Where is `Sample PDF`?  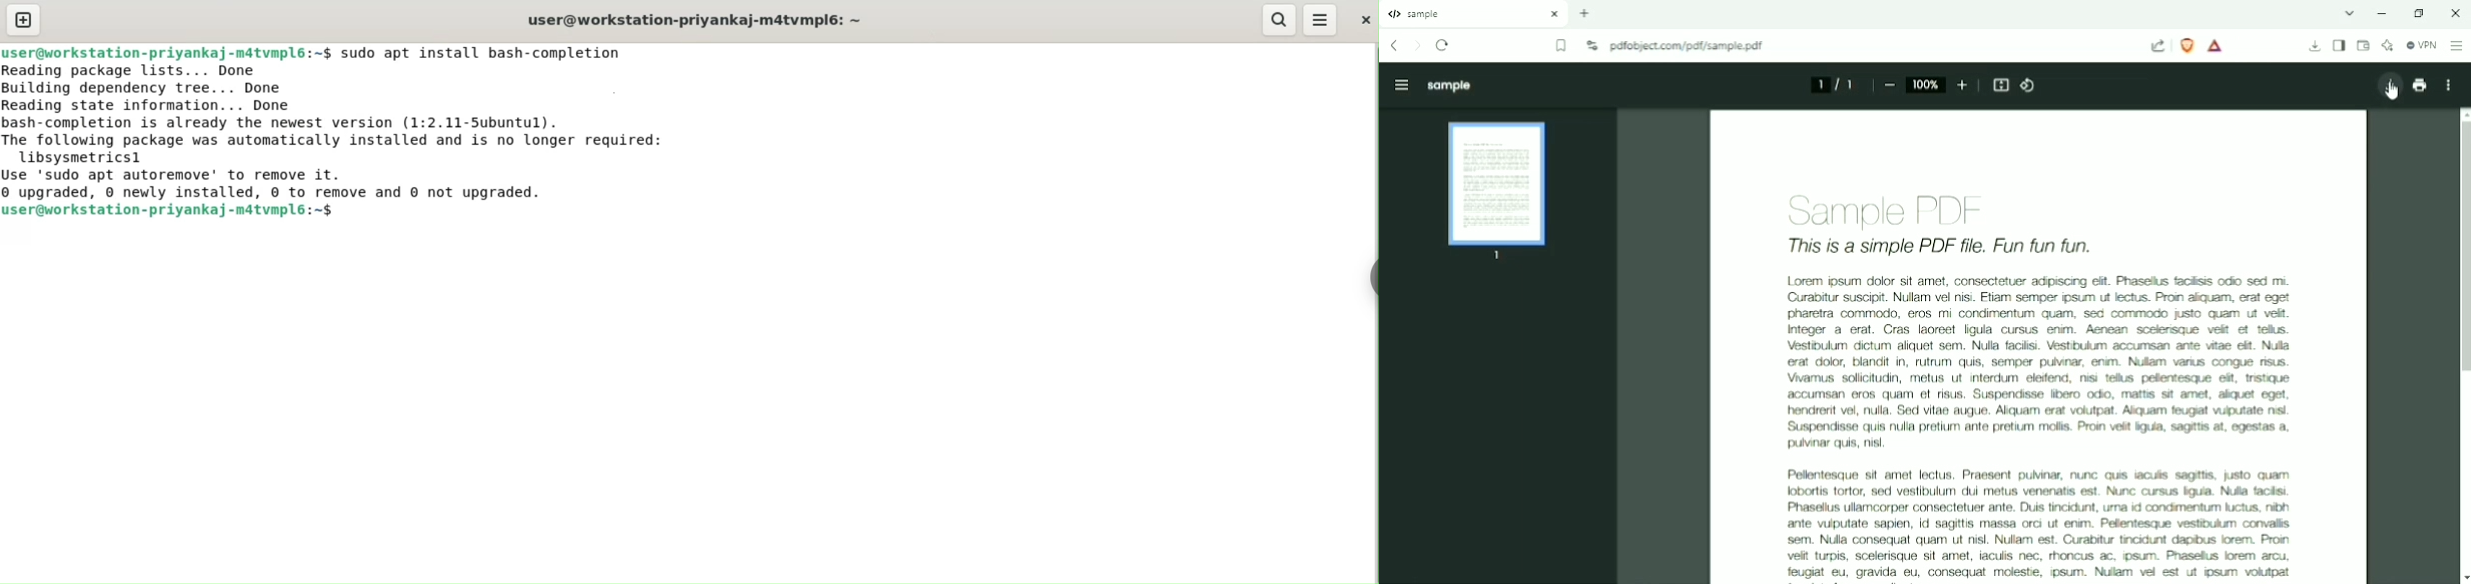
Sample PDF is located at coordinates (1888, 211).